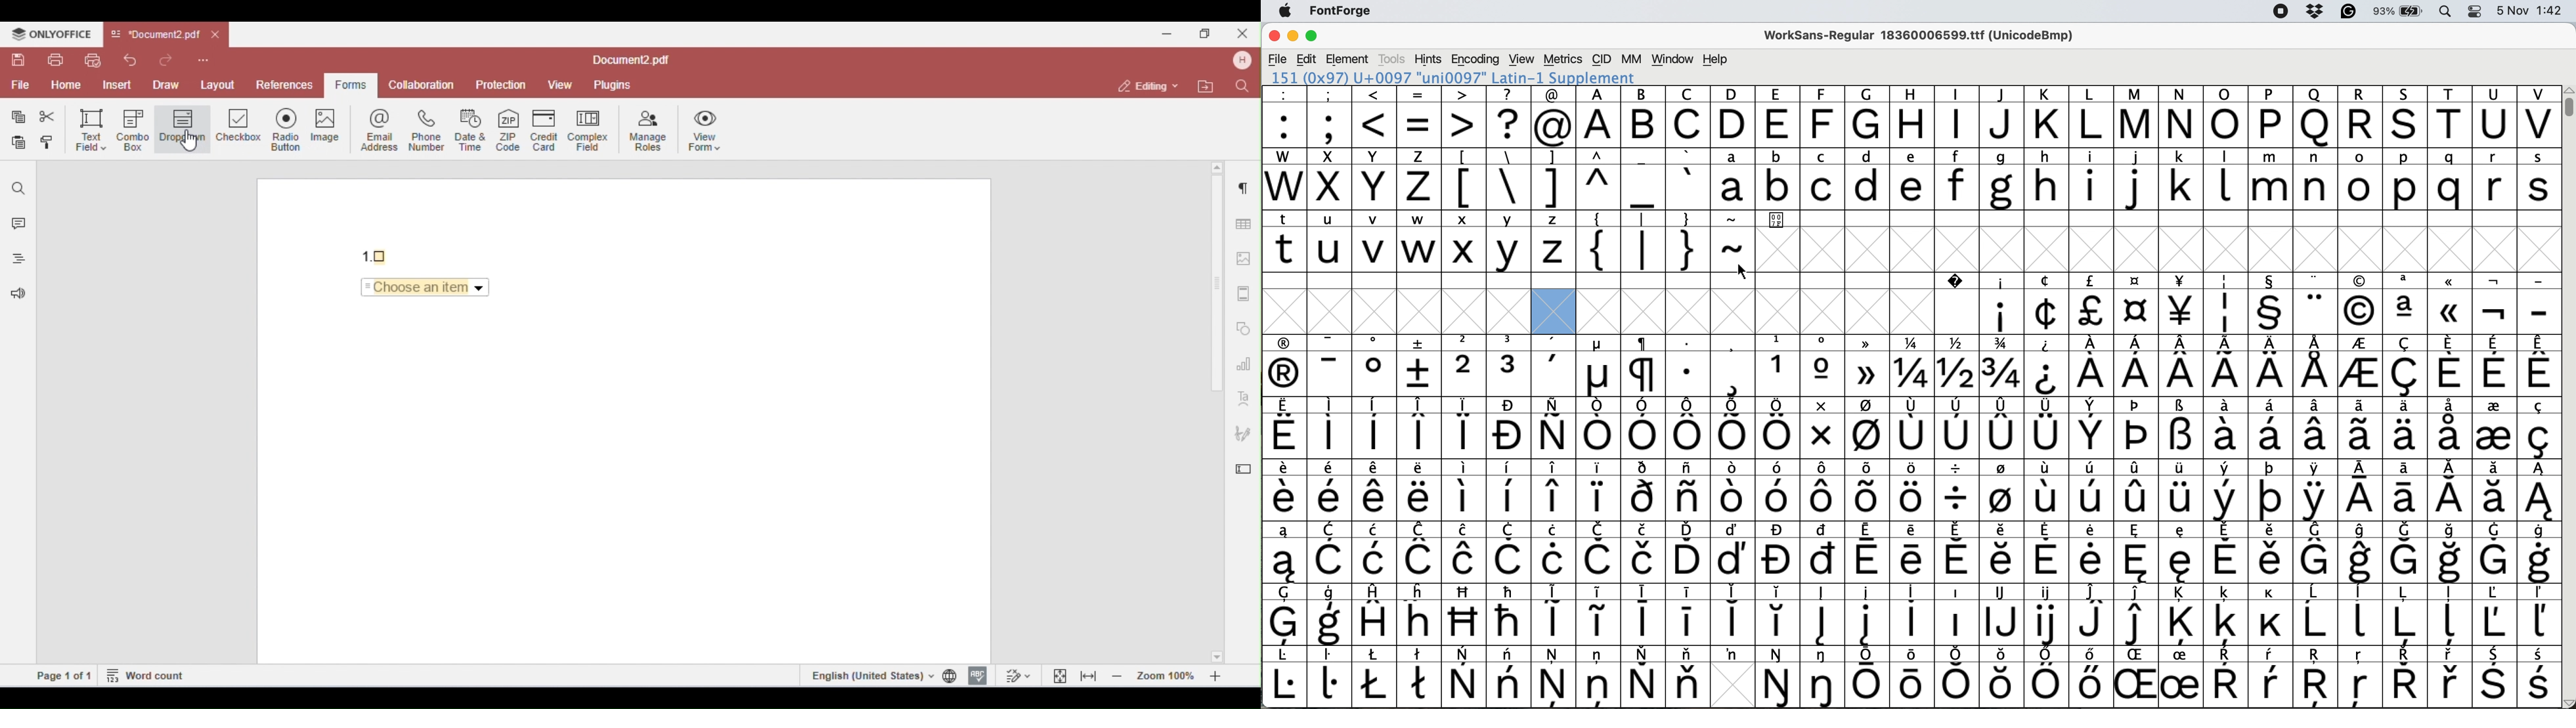  What do you see at coordinates (1959, 676) in the screenshot?
I see `symbol` at bounding box center [1959, 676].